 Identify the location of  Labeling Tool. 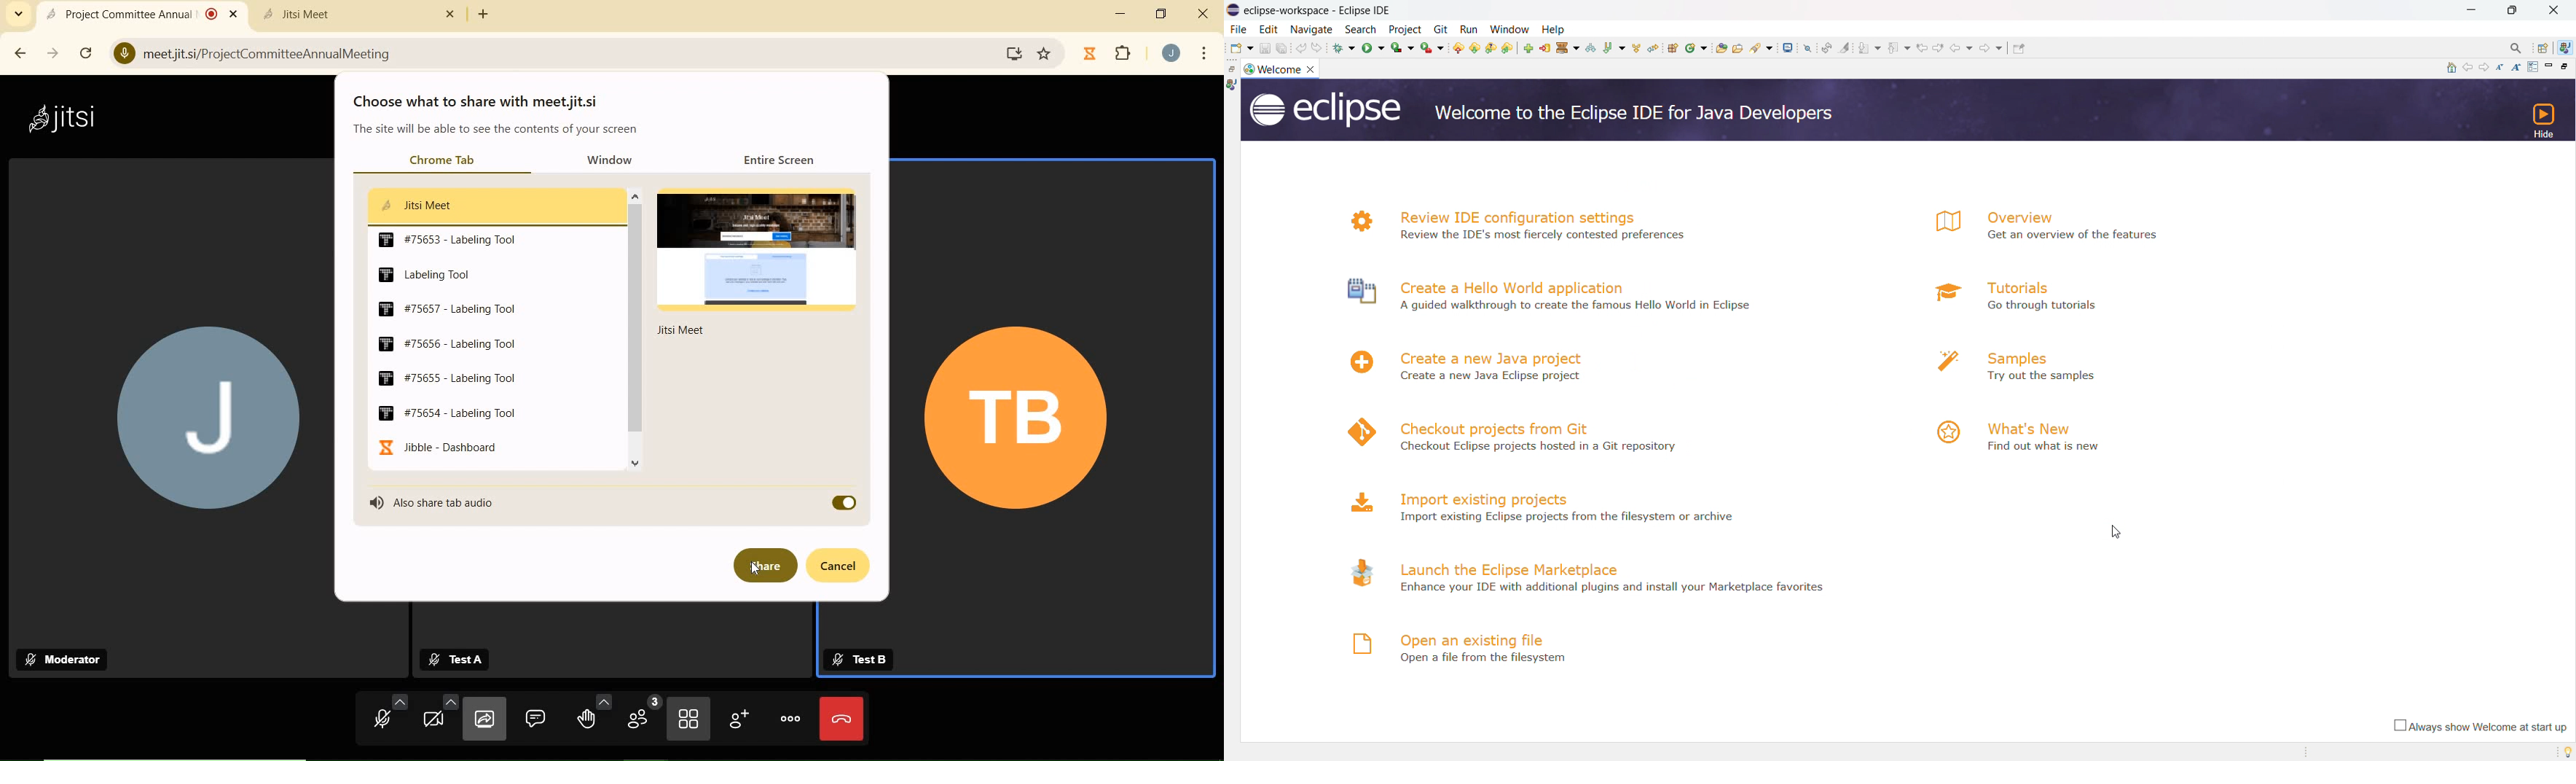
(439, 273).